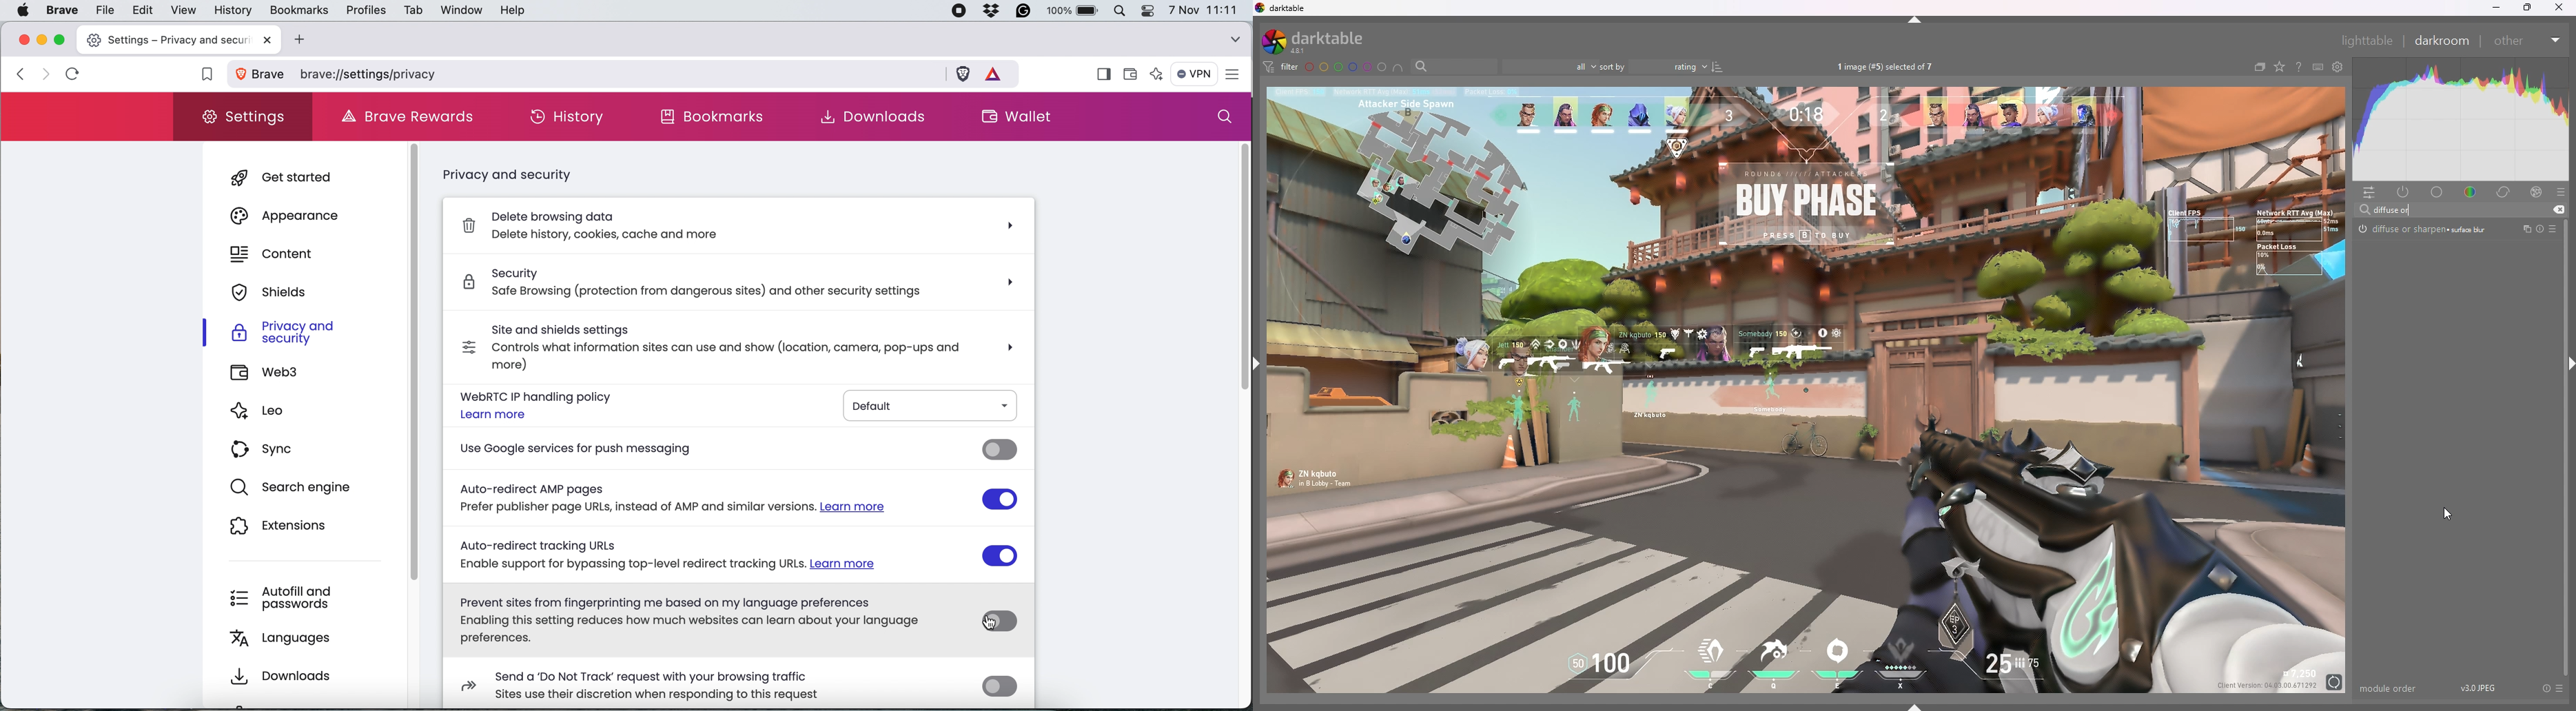 The width and height of the screenshot is (2576, 728). Describe the element at coordinates (2395, 209) in the screenshot. I see `input` at that location.